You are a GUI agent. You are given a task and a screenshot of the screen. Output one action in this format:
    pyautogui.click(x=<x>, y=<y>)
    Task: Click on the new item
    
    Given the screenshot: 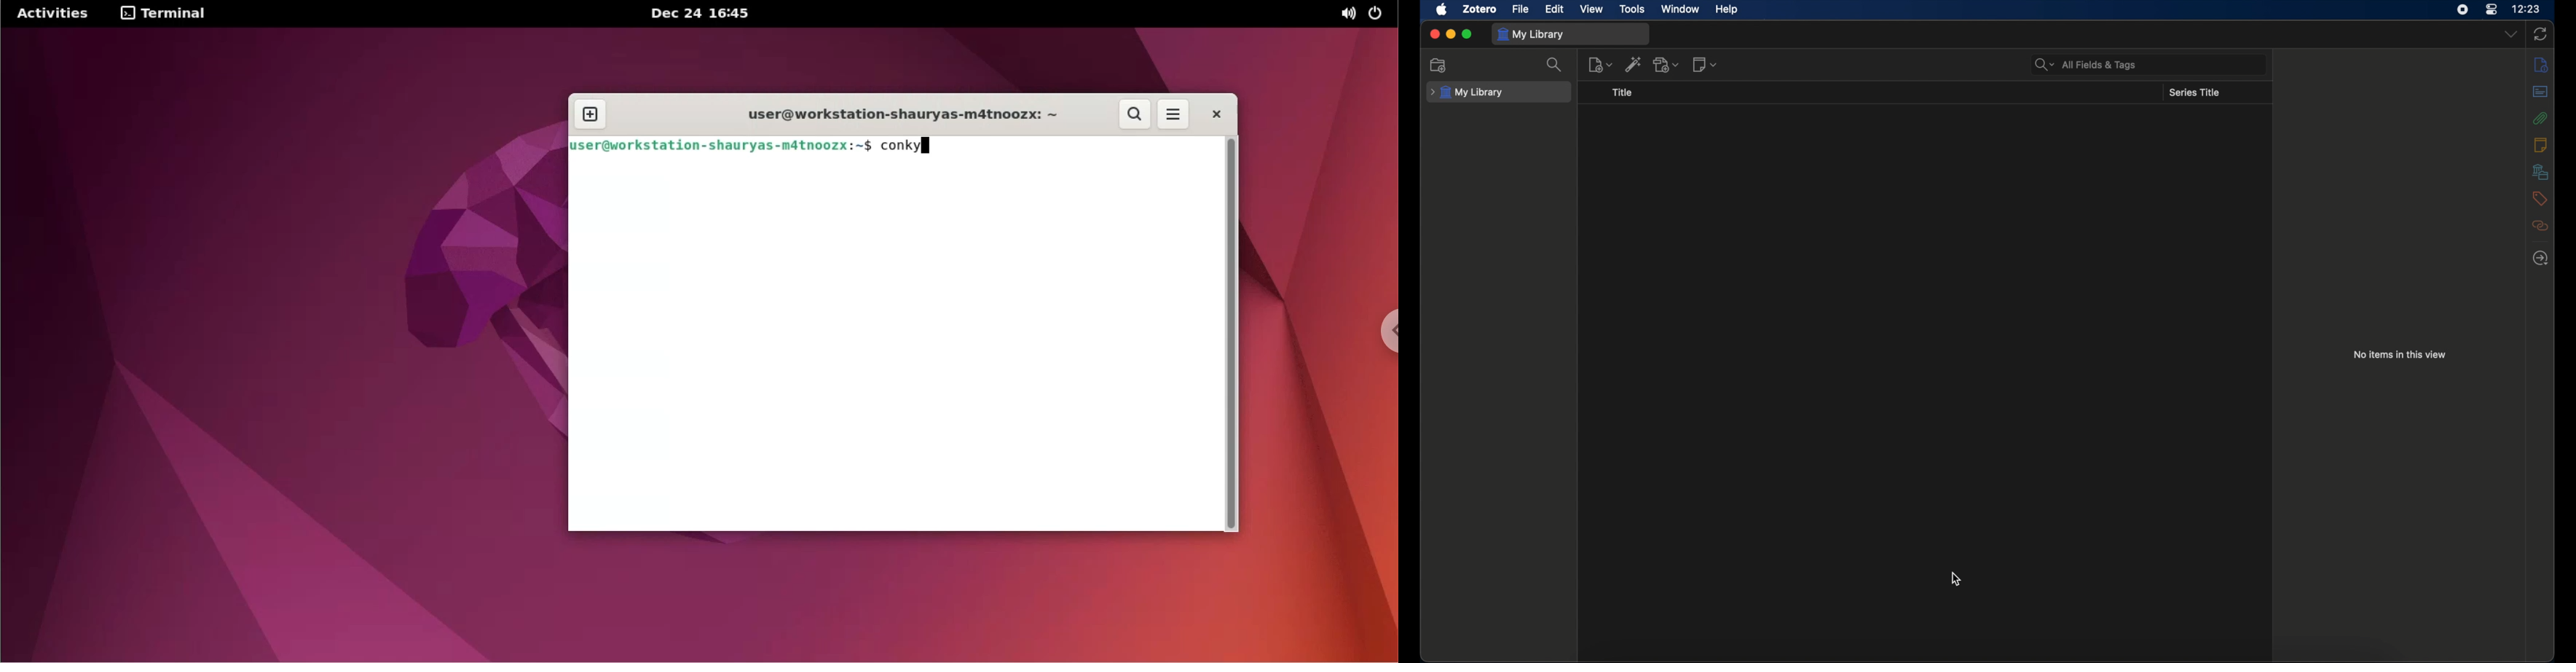 What is the action you would take?
    pyautogui.click(x=1601, y=64)
    